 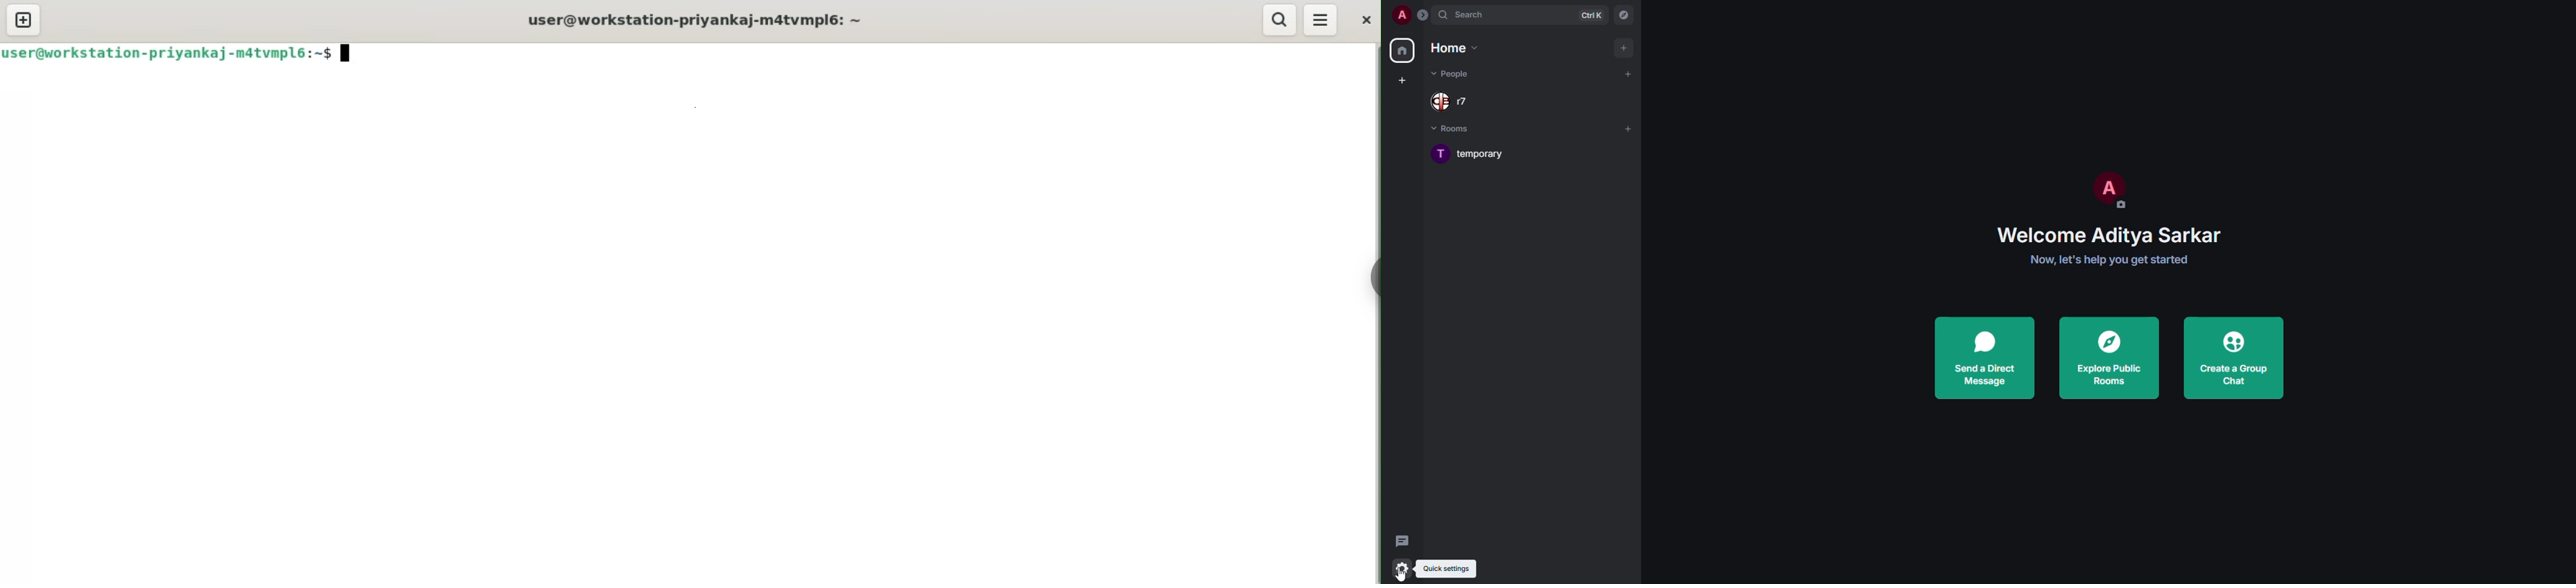 What do you see at coordinates (1624, 17) in the screenshot?
I see `navigator` at bounding box center [1624, 17].